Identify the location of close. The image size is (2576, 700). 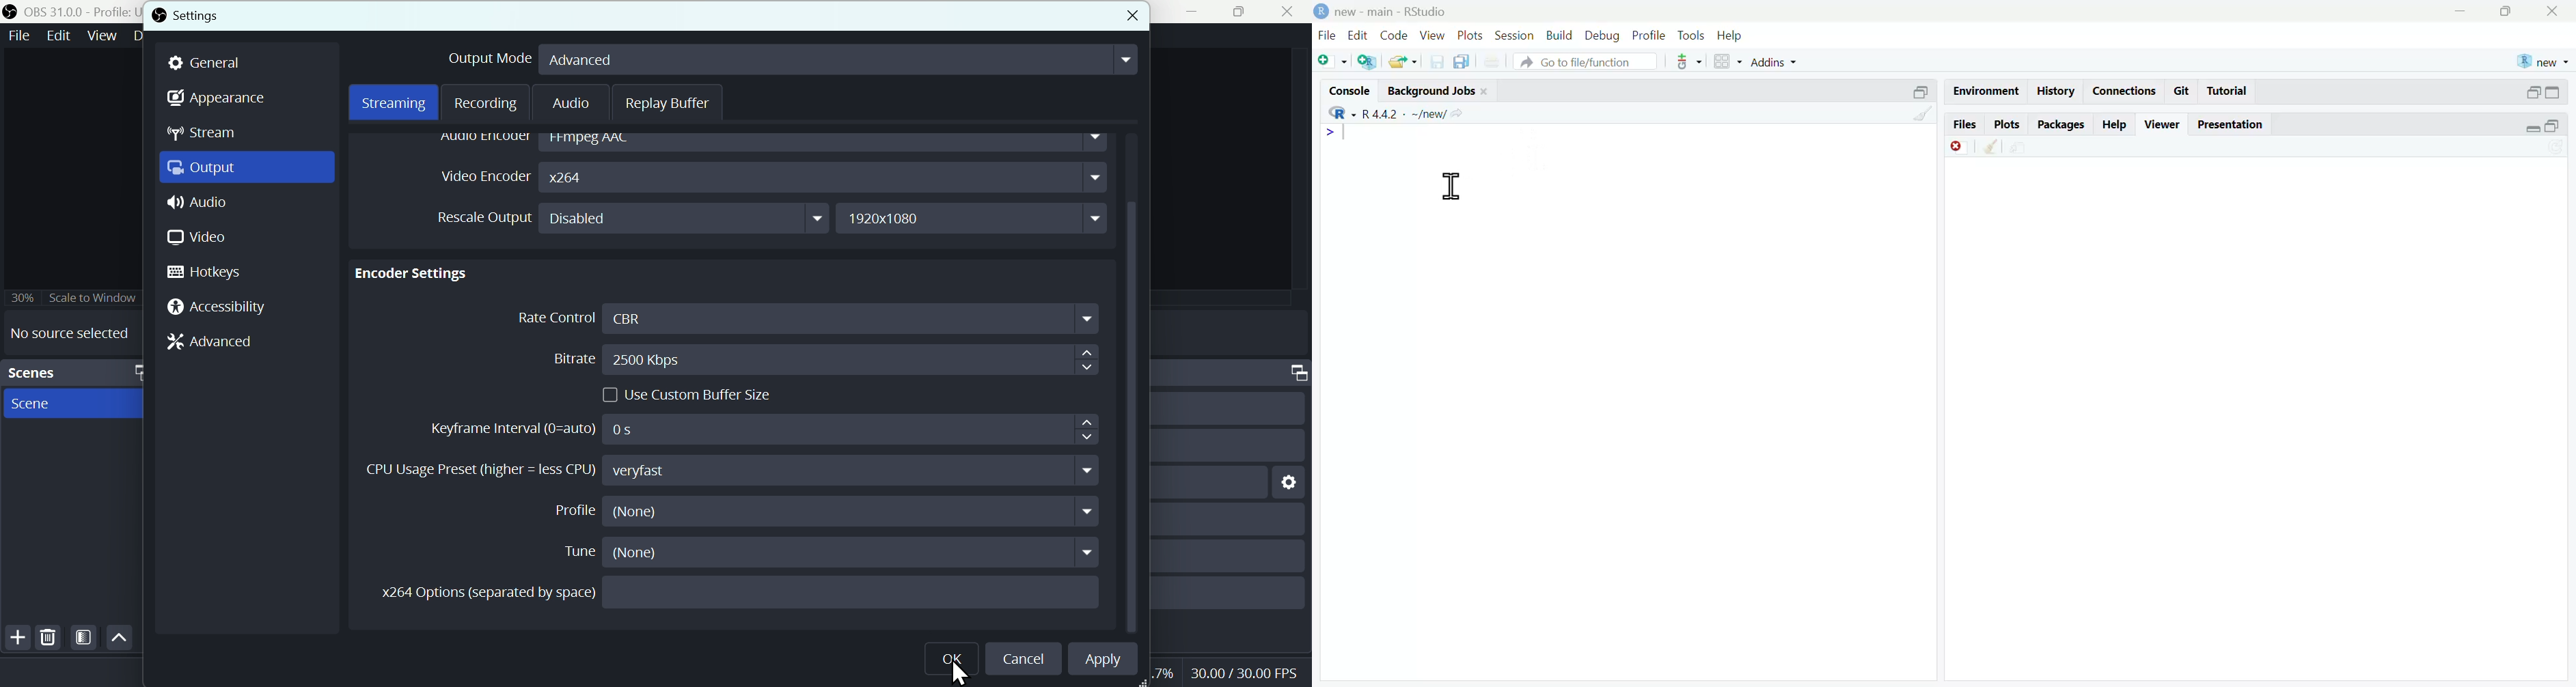
(2557, 11).